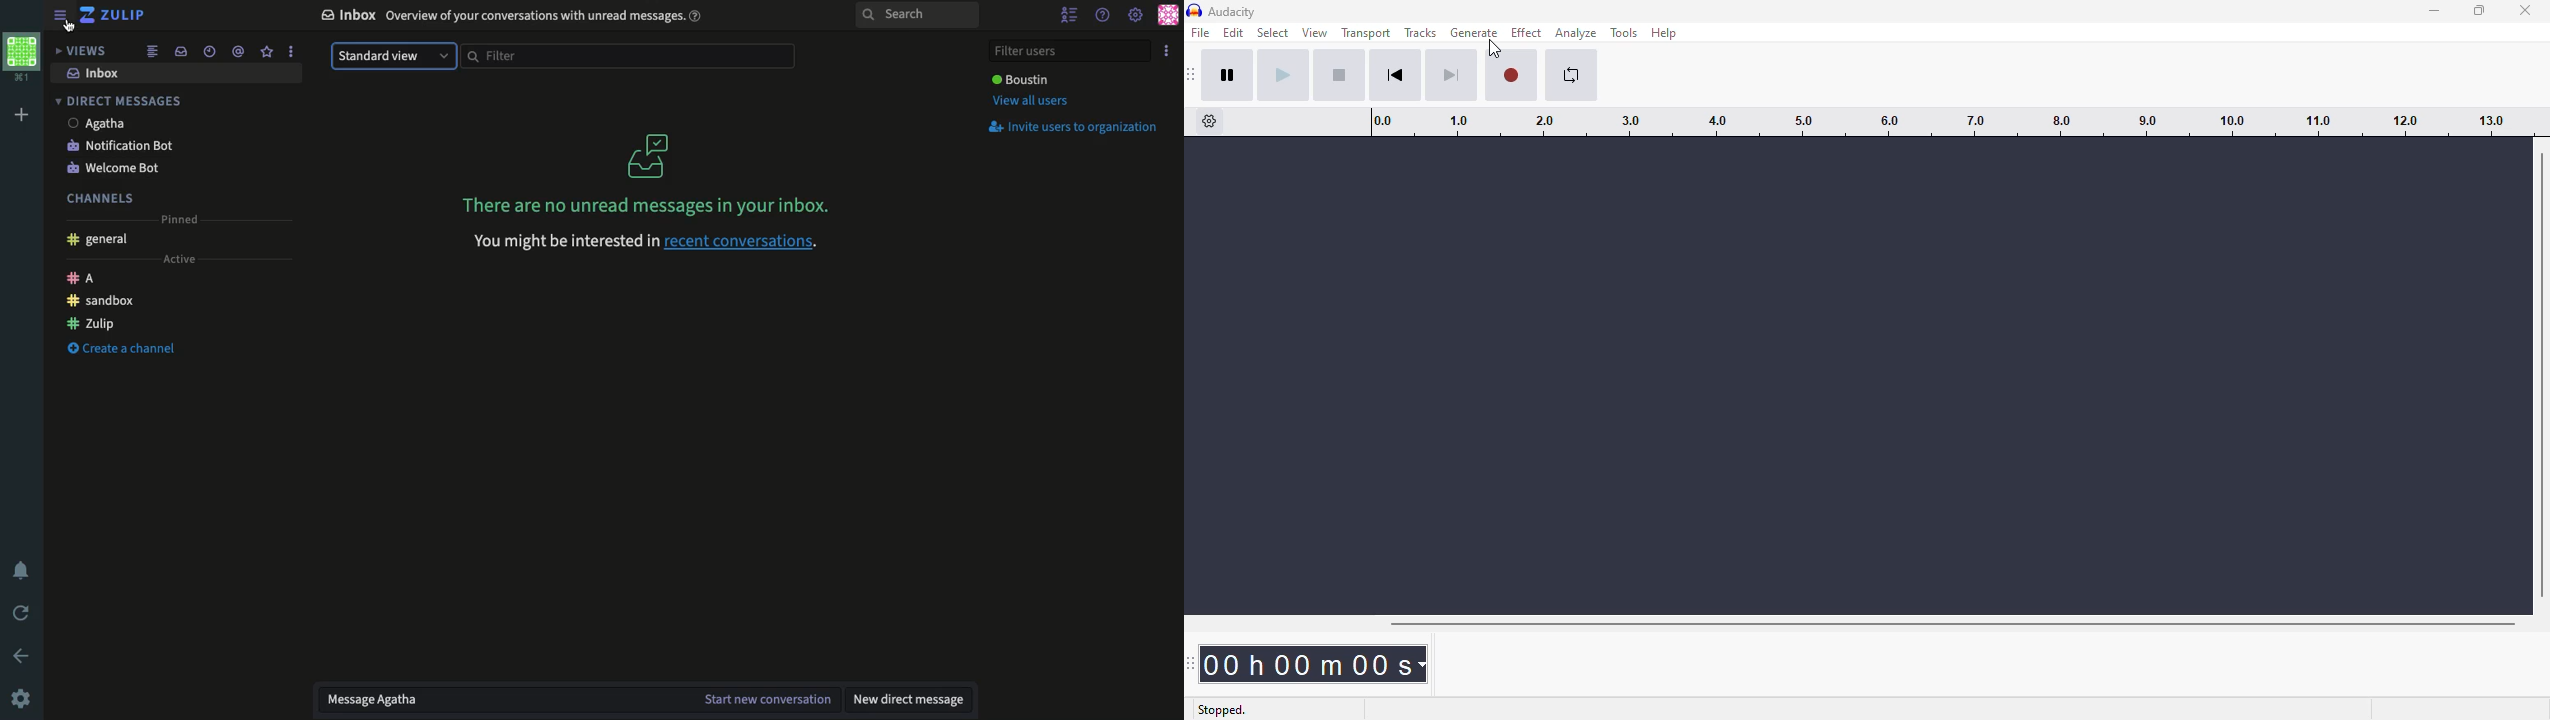  I want to click on Tag, so click(239, 52).